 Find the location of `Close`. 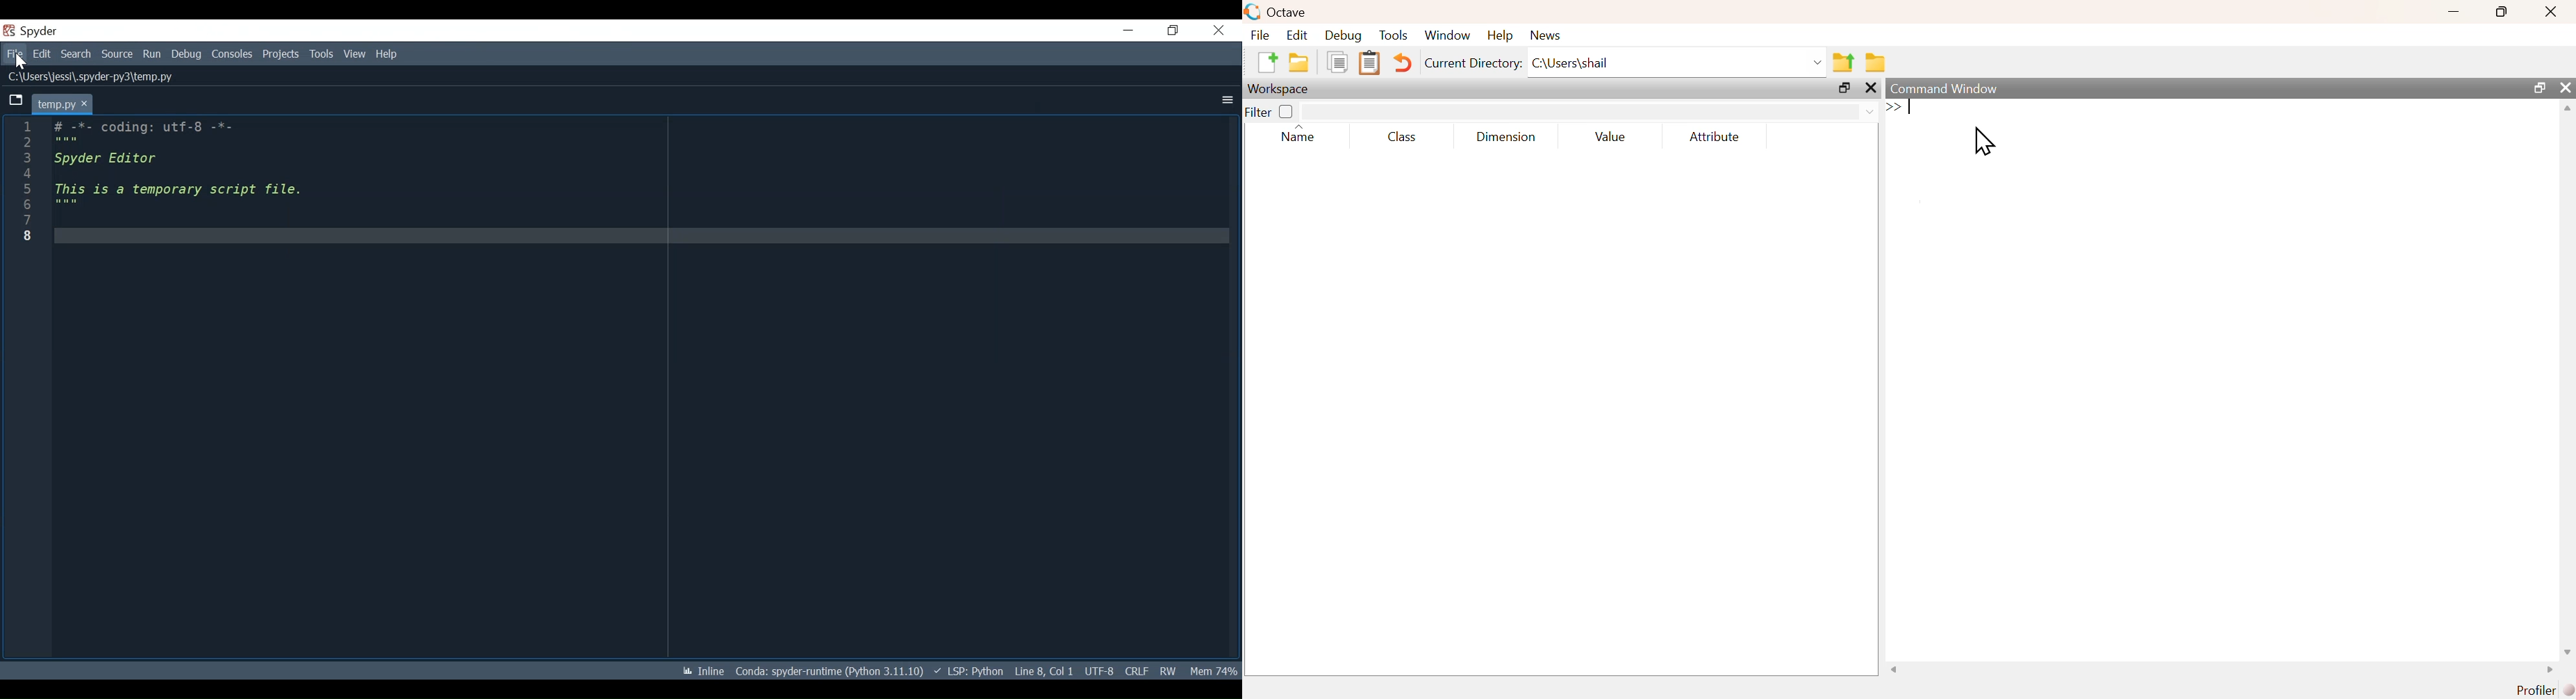

Close is located at coordinates (1874, 89).